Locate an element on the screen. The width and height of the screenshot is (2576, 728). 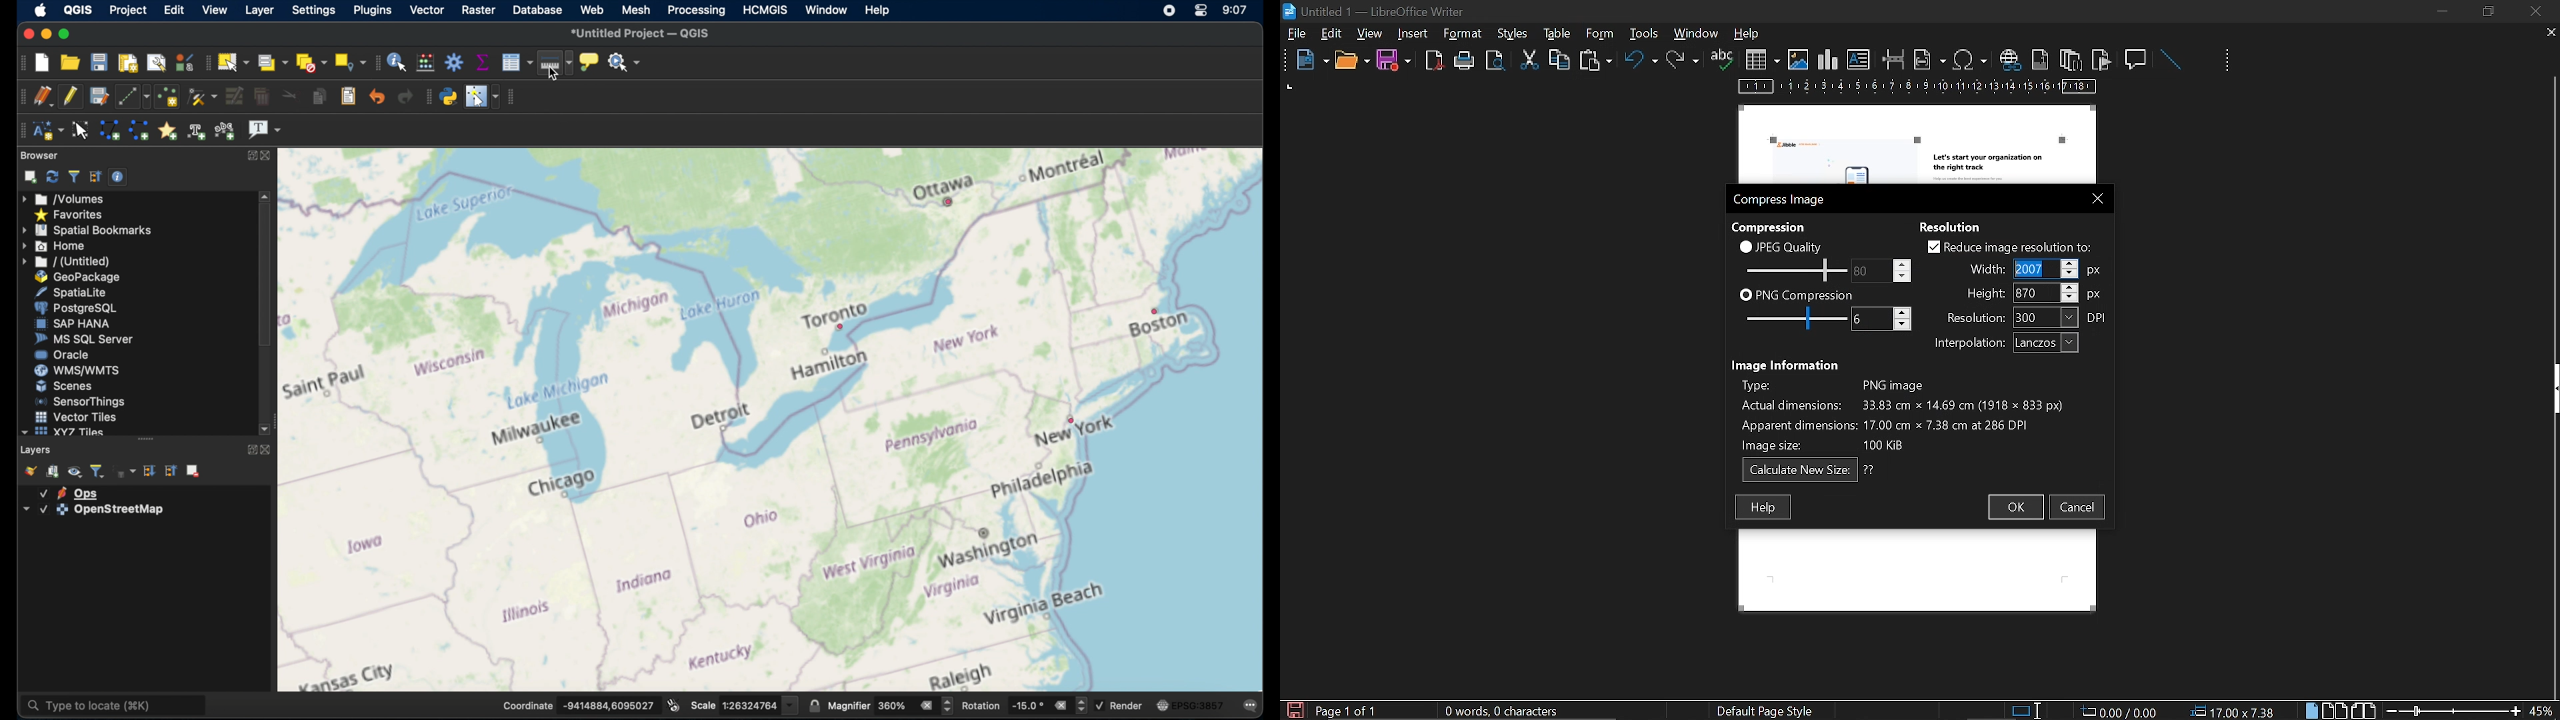
vector tiles is located at coordinates (75, 416).